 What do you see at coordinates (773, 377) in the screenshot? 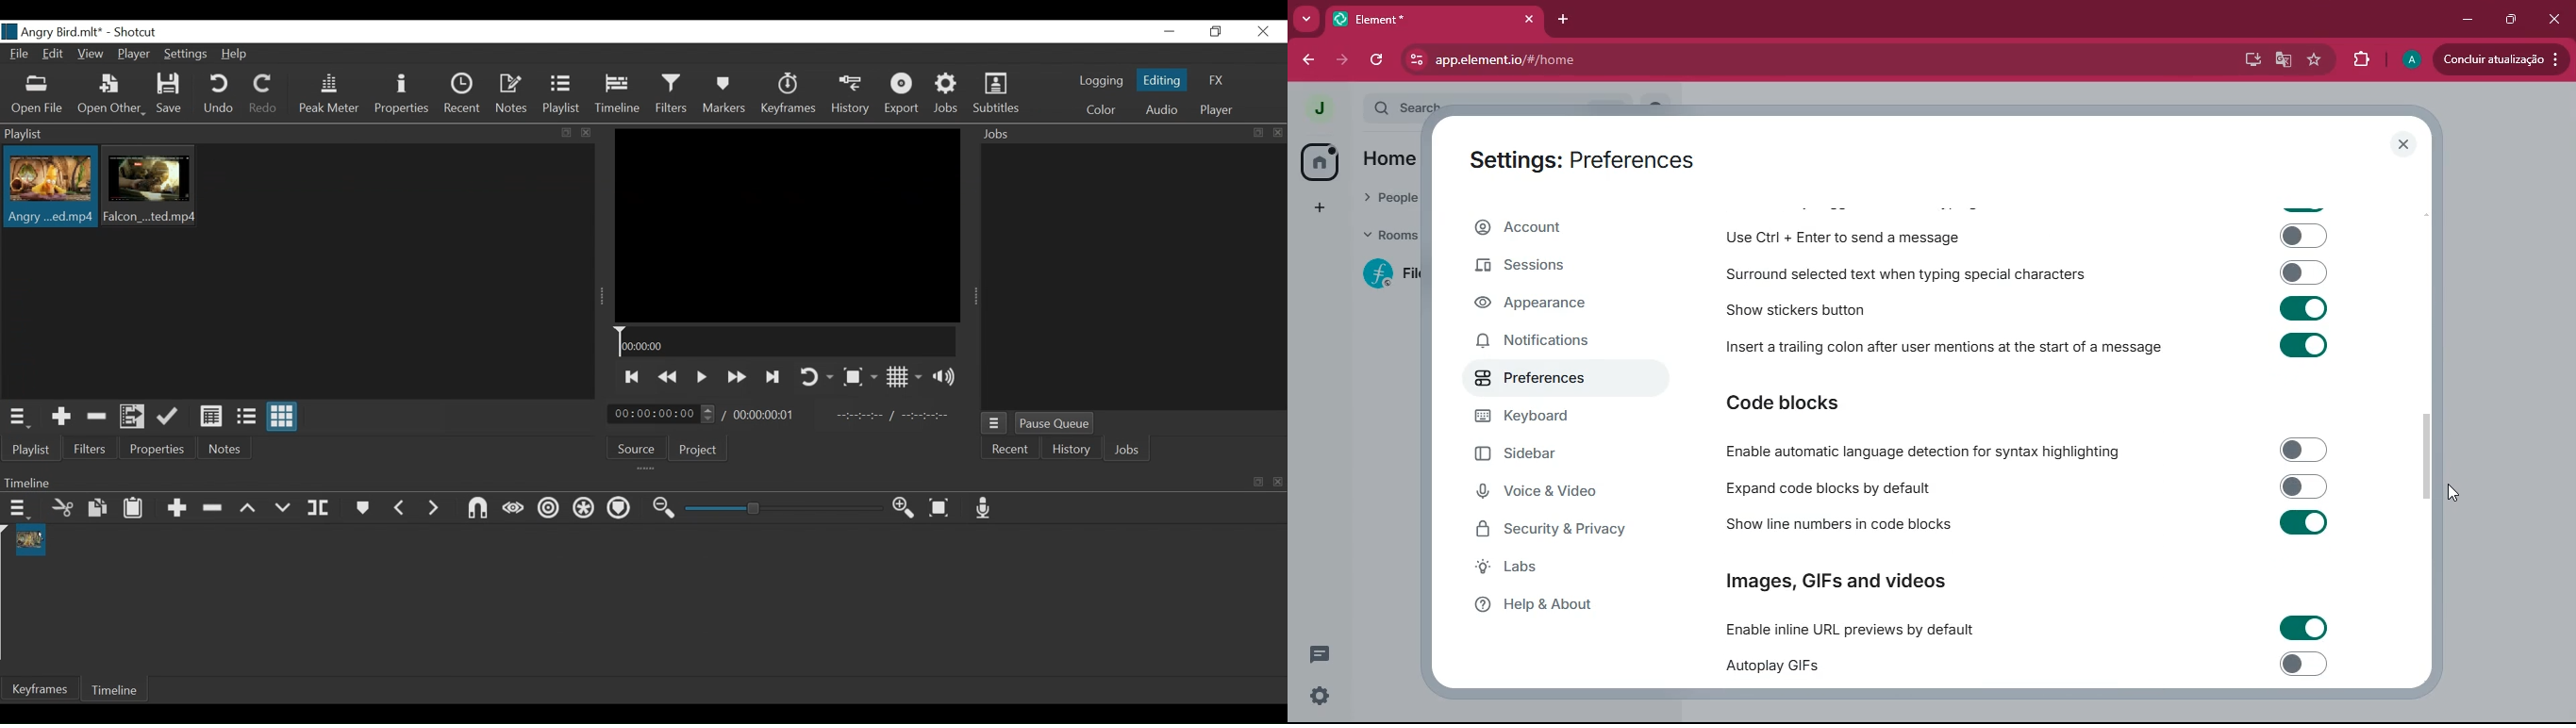
I see `Skip to the next point` at bounding box center [773, 377].